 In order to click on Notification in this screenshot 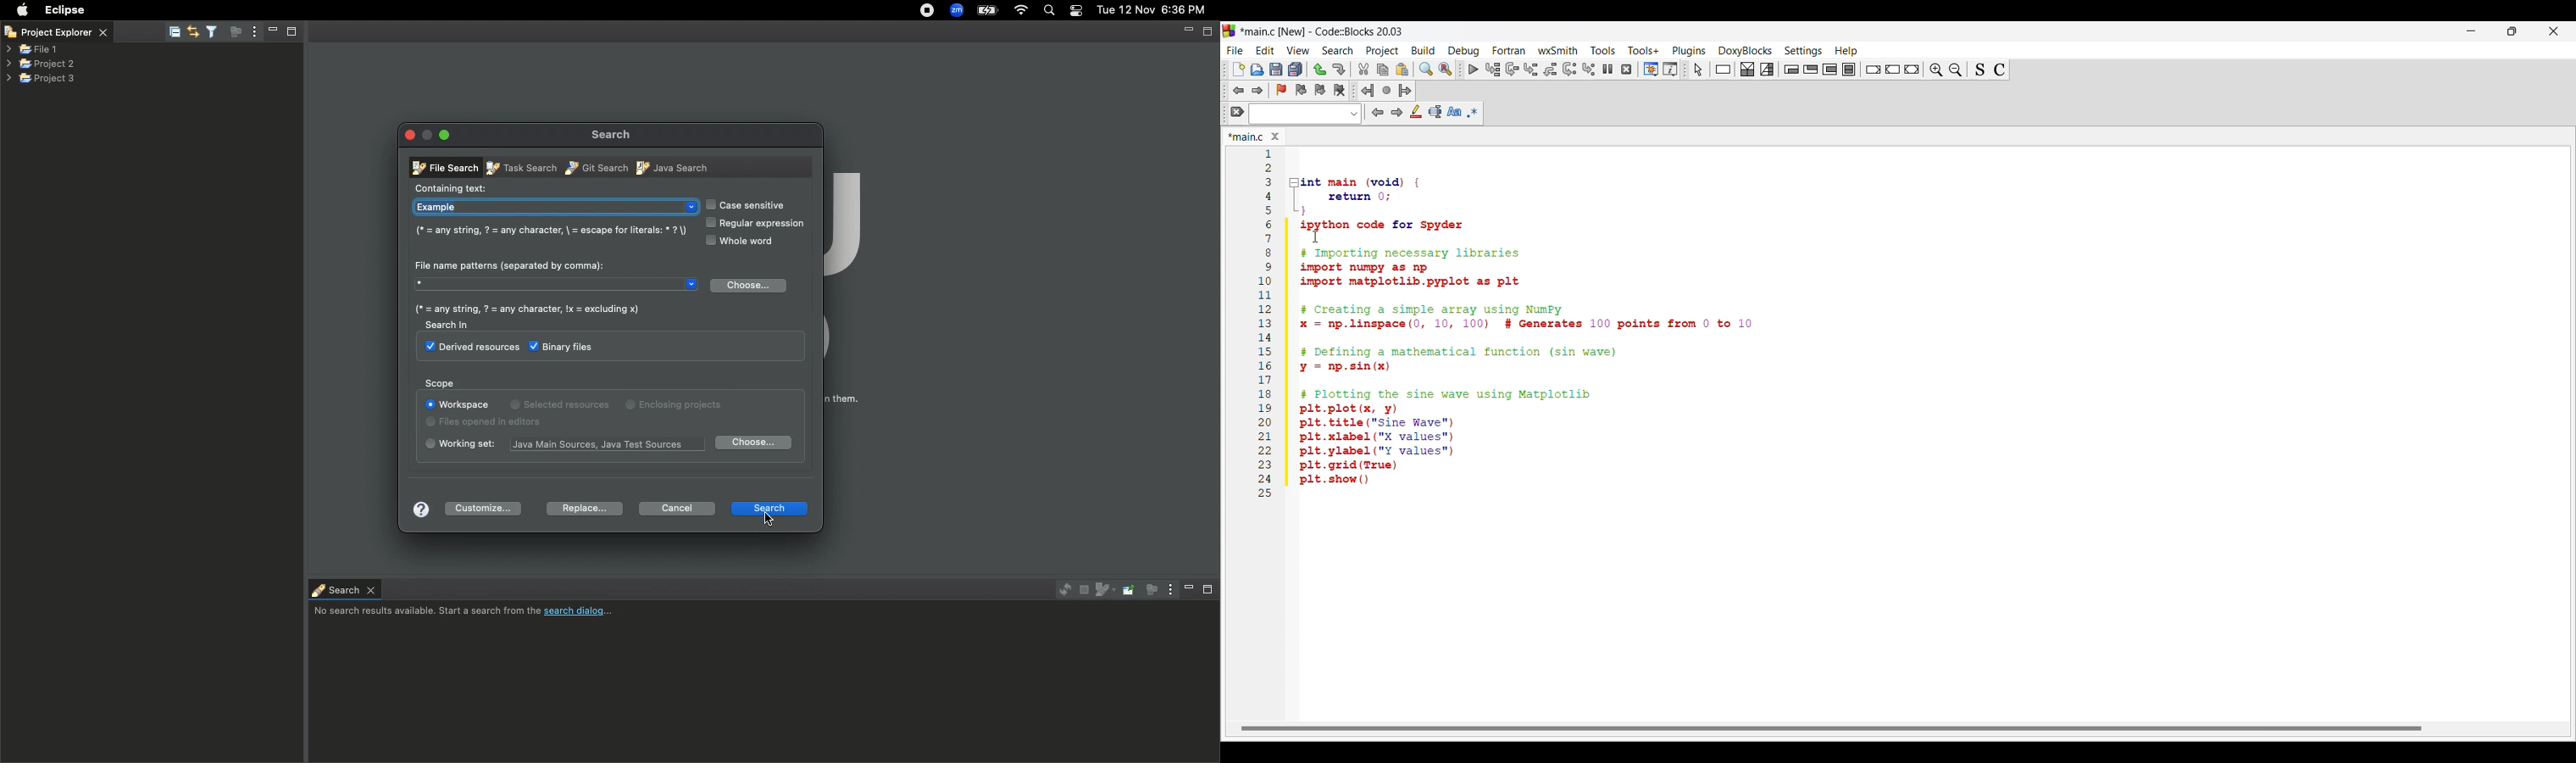, I will do `click(1075, 11)`.